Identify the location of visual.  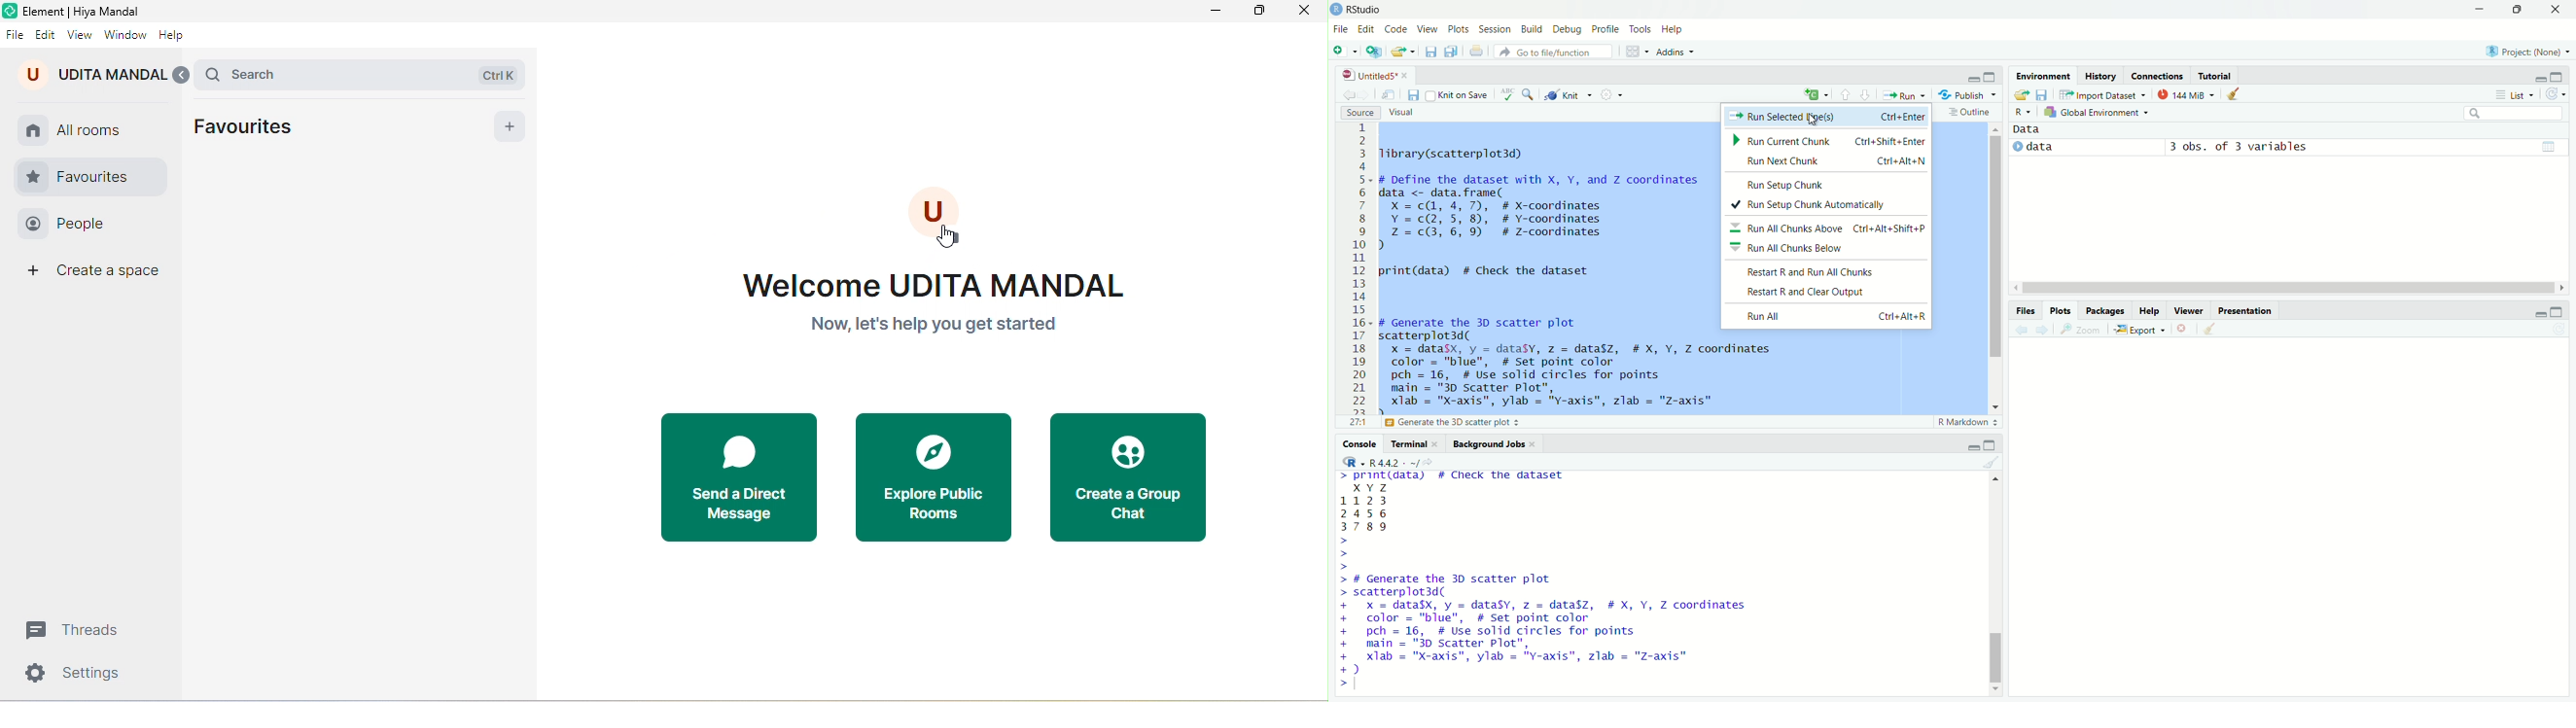
(1402, 113).